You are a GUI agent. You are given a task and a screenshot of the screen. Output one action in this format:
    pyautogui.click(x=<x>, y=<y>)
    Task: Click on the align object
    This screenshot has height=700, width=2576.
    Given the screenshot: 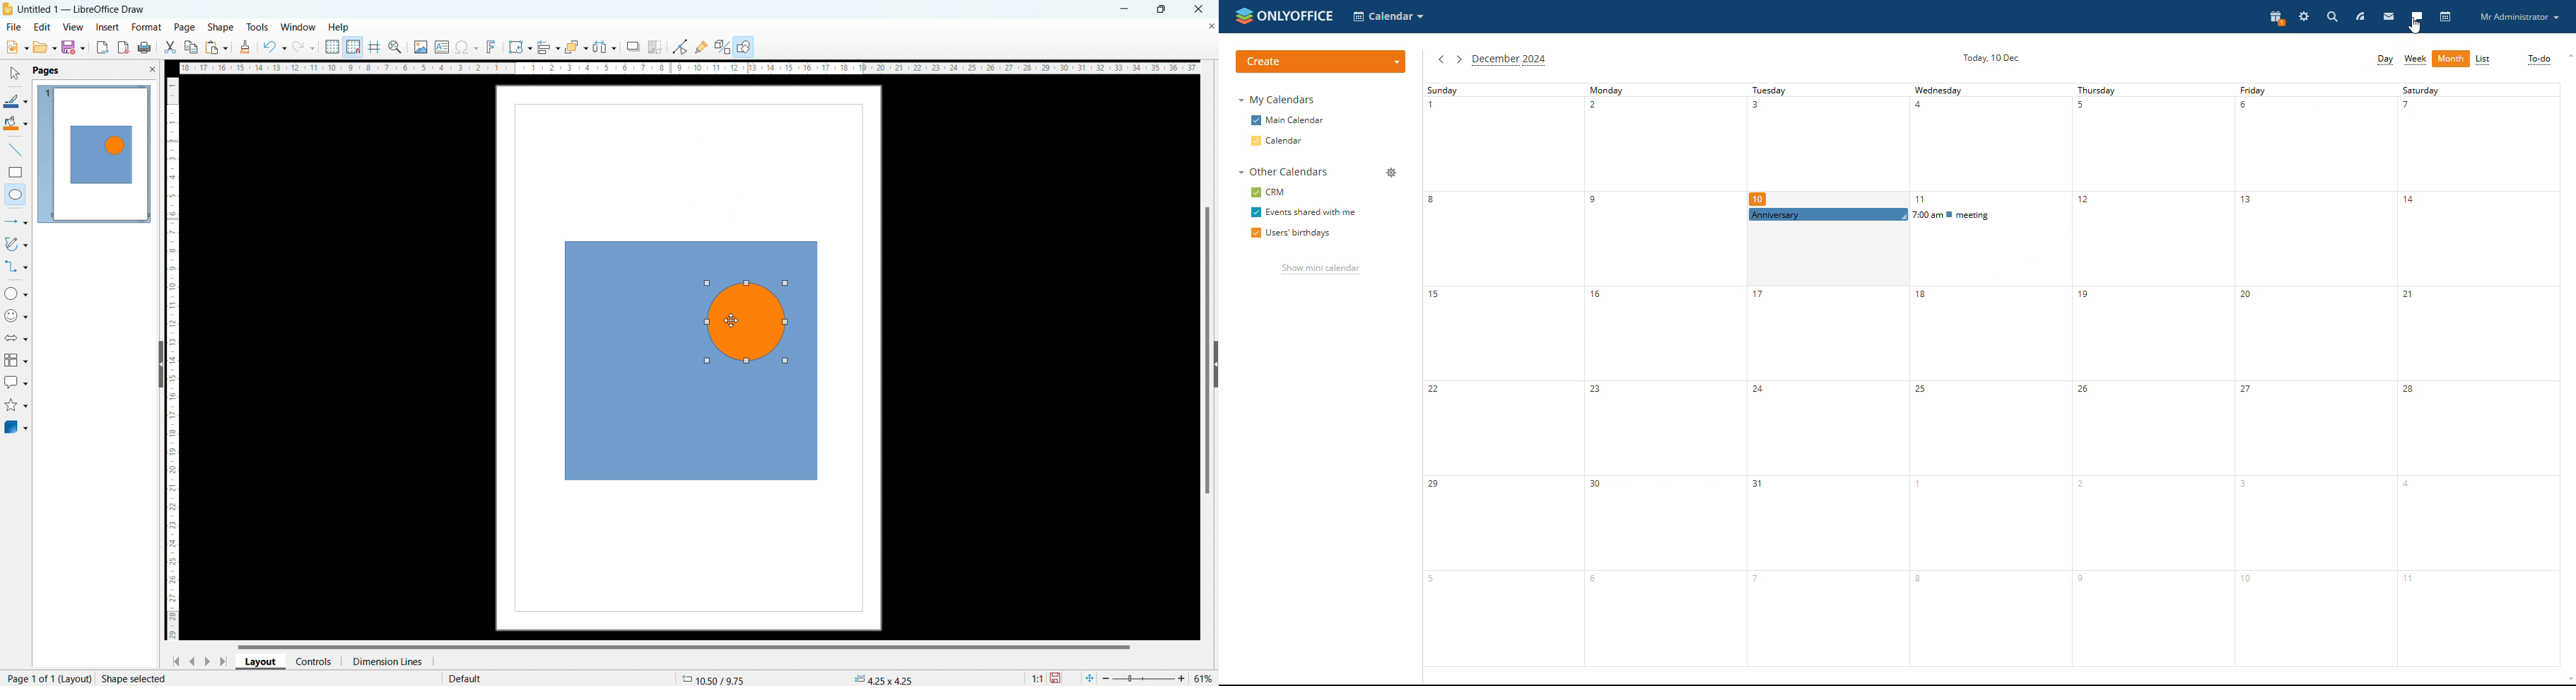 What is the action you would take?
    pyautogui.click(x=548, y=47)
    